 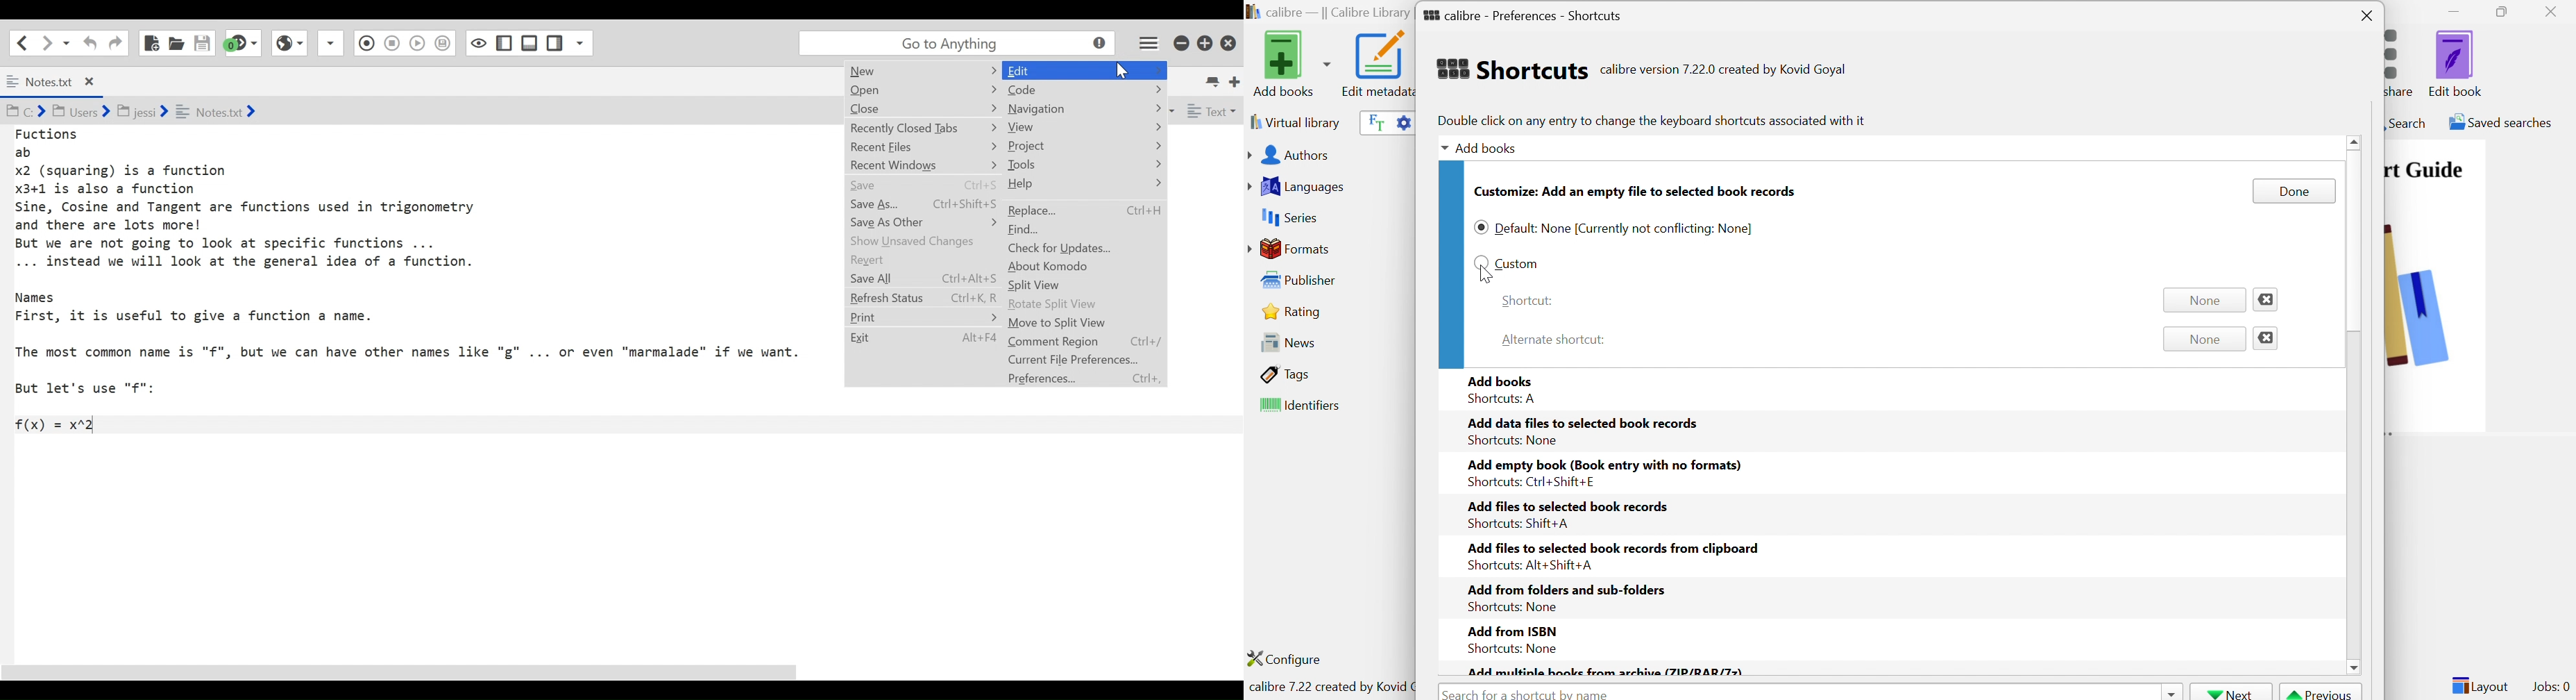 I want to click on Go back one location, so click(x=19, y=42).